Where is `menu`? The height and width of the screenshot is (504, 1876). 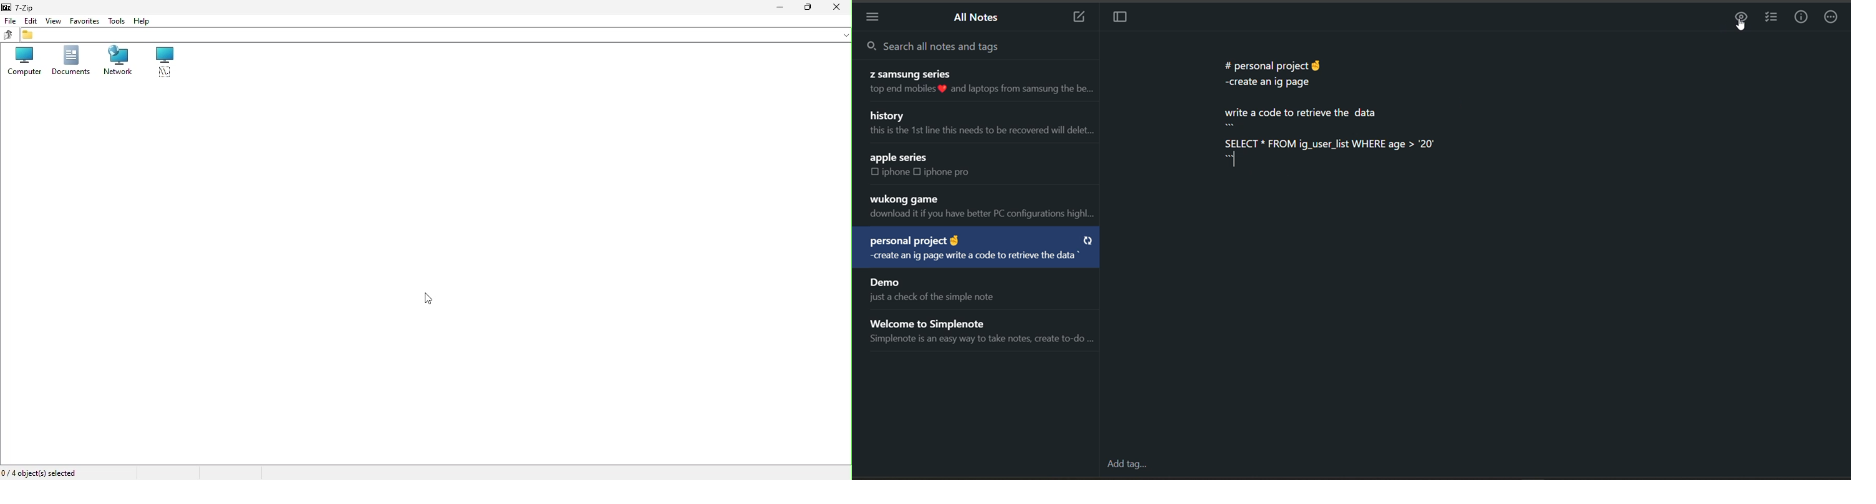 menu is located at coordinates (876, 17).